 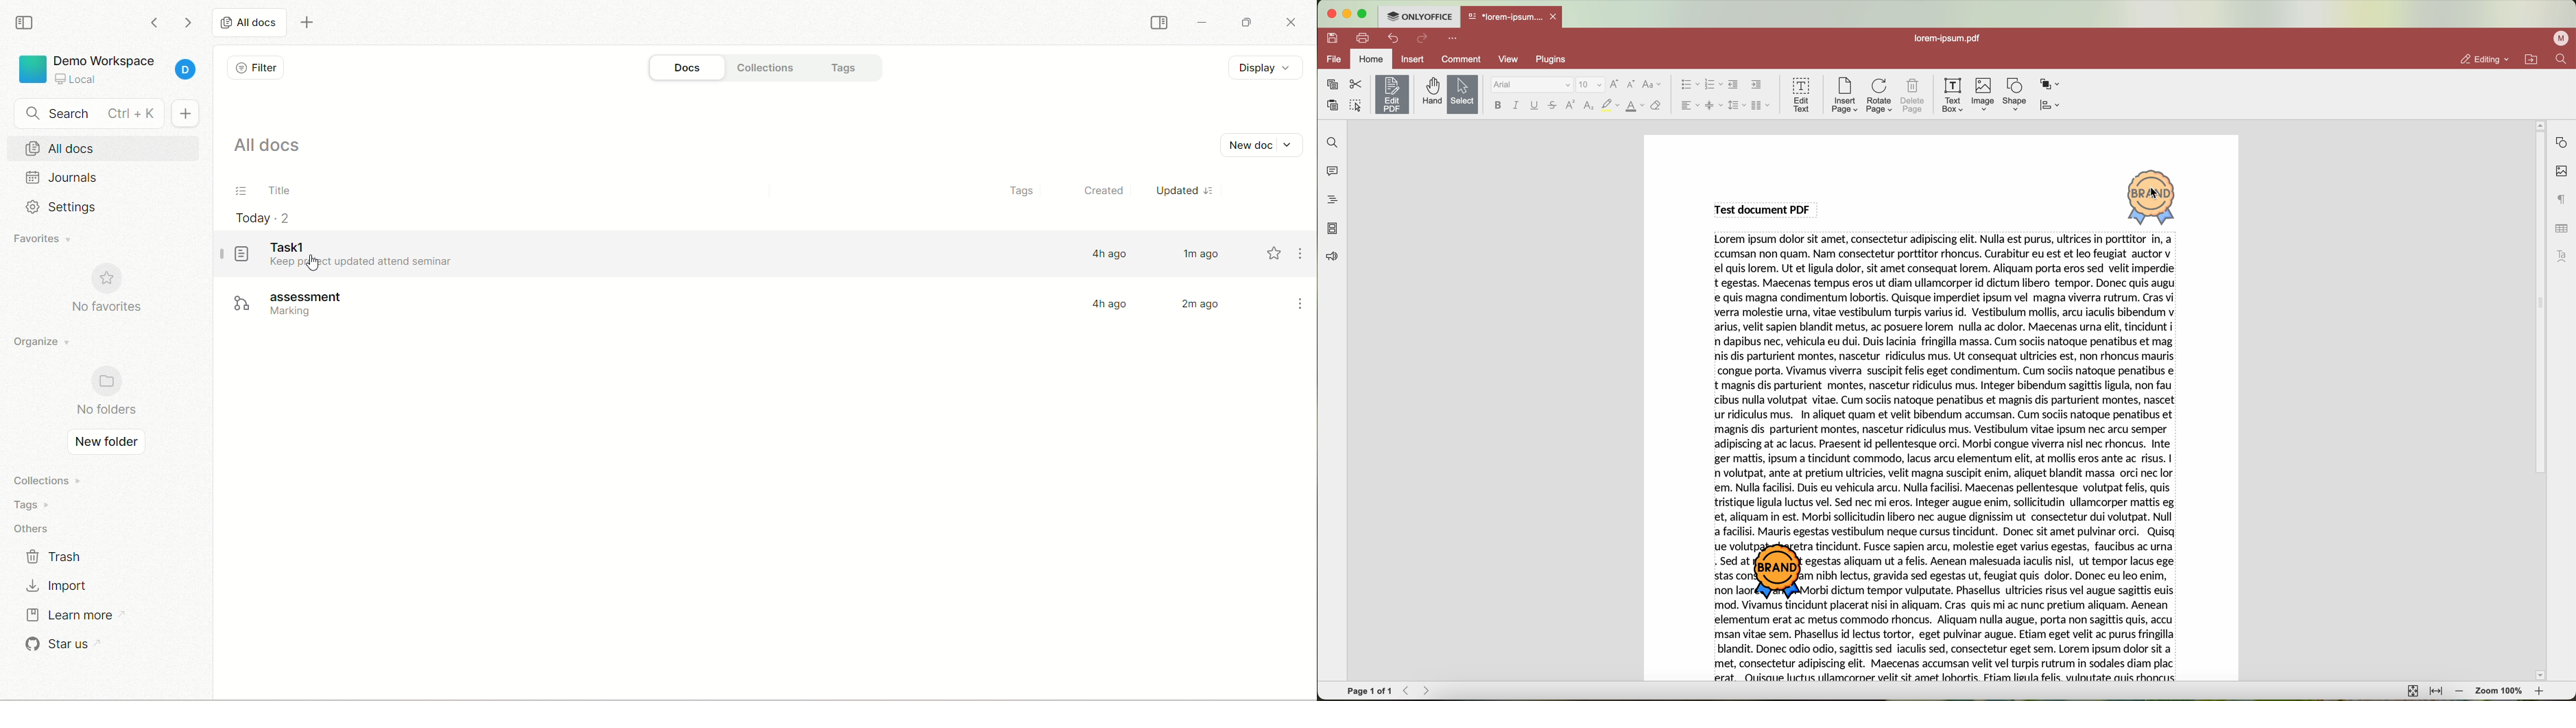 What do you see at coordinates (1589, 106) in the screenshot?
I see `subscript` at bounding box center [1589, 106].